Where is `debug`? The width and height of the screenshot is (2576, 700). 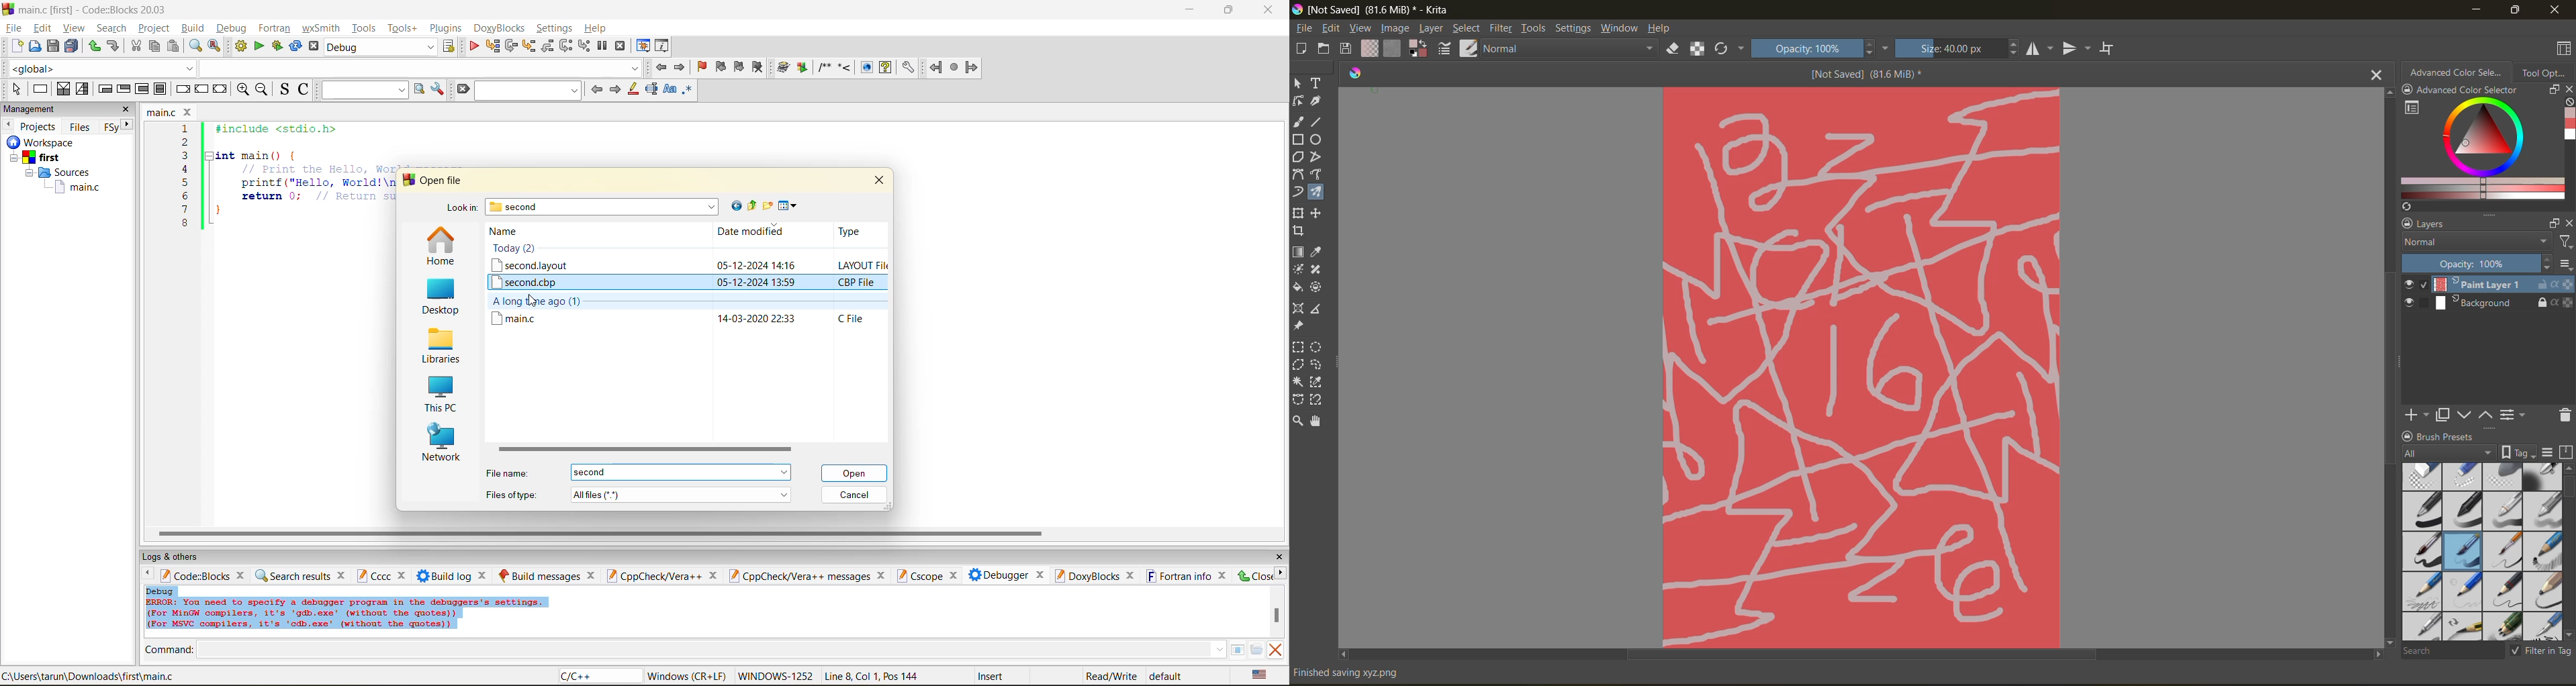 debug is located at coordinates (230, 28).